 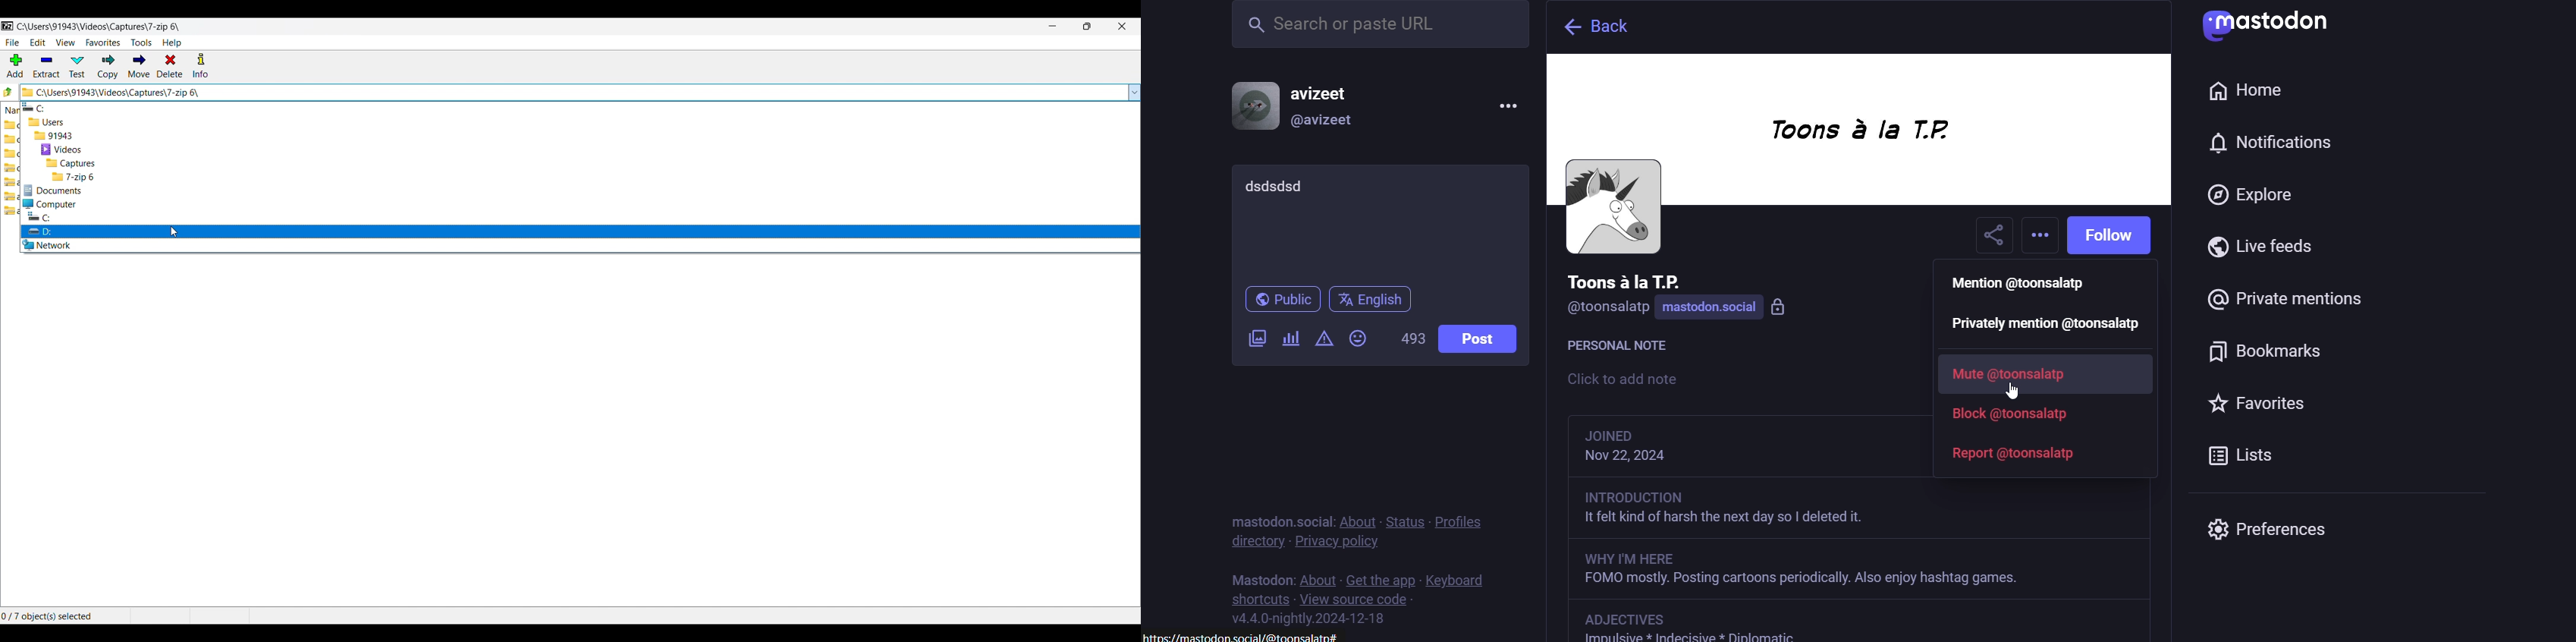 What do you see at coordinates (8, 26) in the screenshot?
I see `Software logo` at bounding box center [8, 26].